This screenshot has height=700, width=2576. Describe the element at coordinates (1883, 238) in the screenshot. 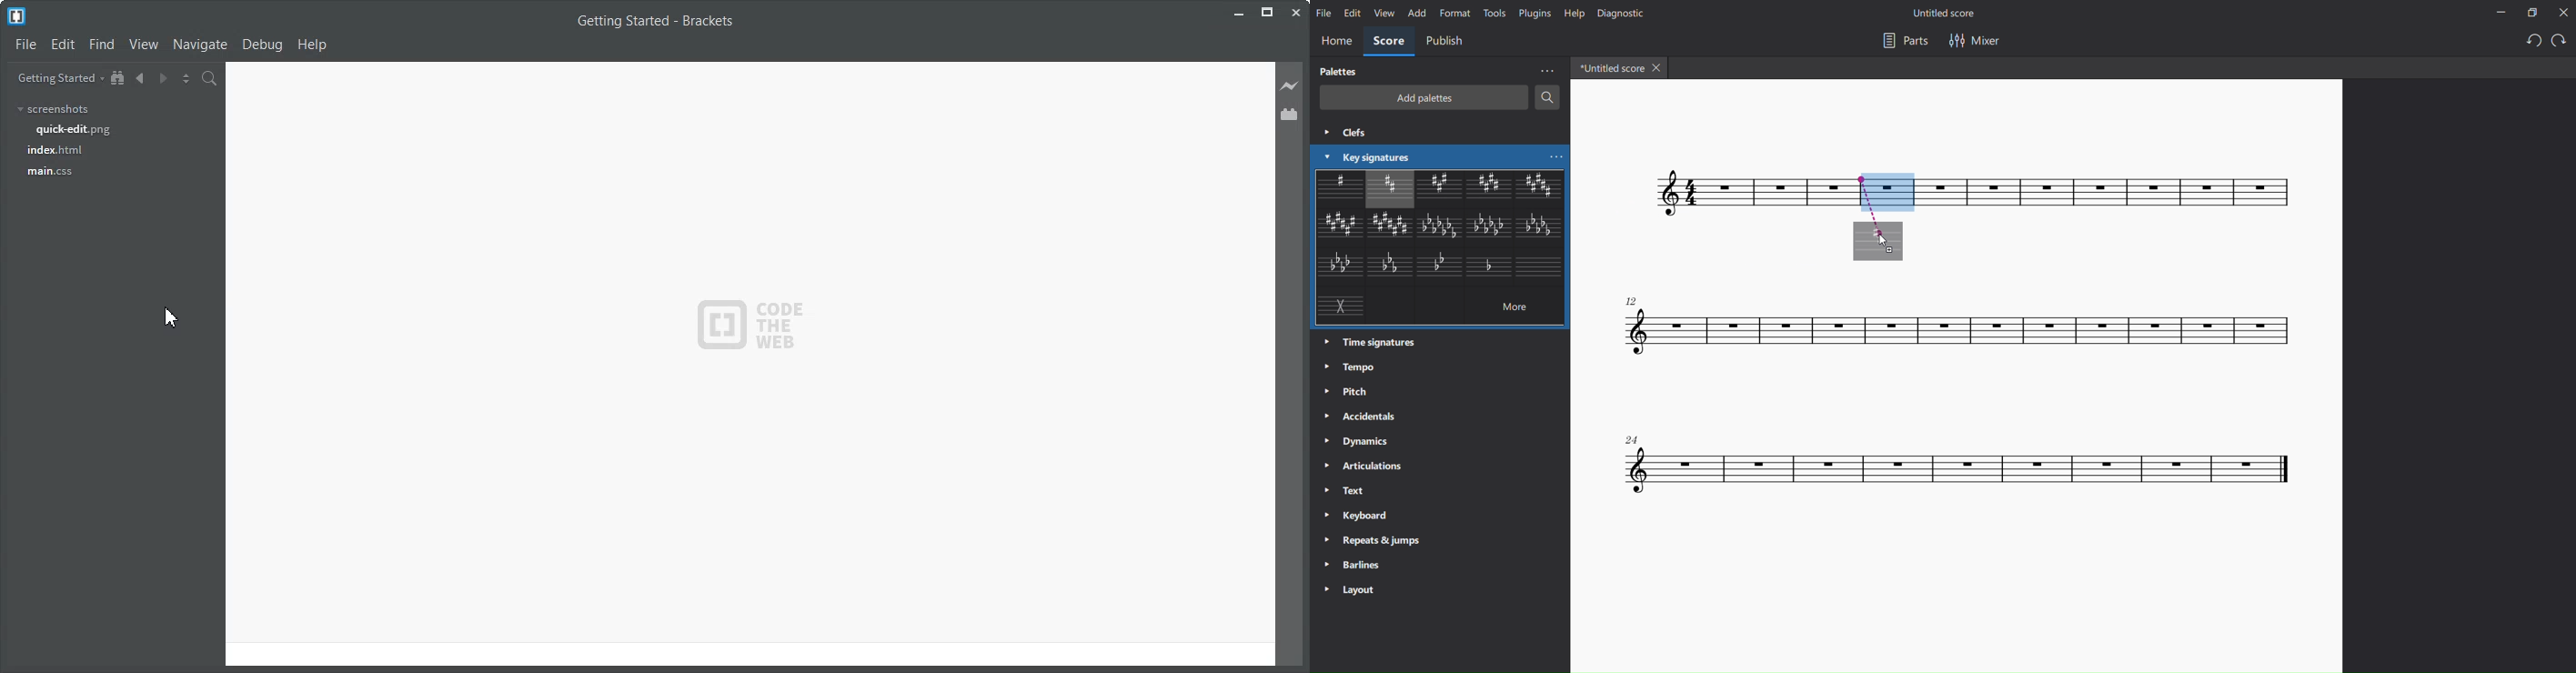

I see `cursor` at that location.